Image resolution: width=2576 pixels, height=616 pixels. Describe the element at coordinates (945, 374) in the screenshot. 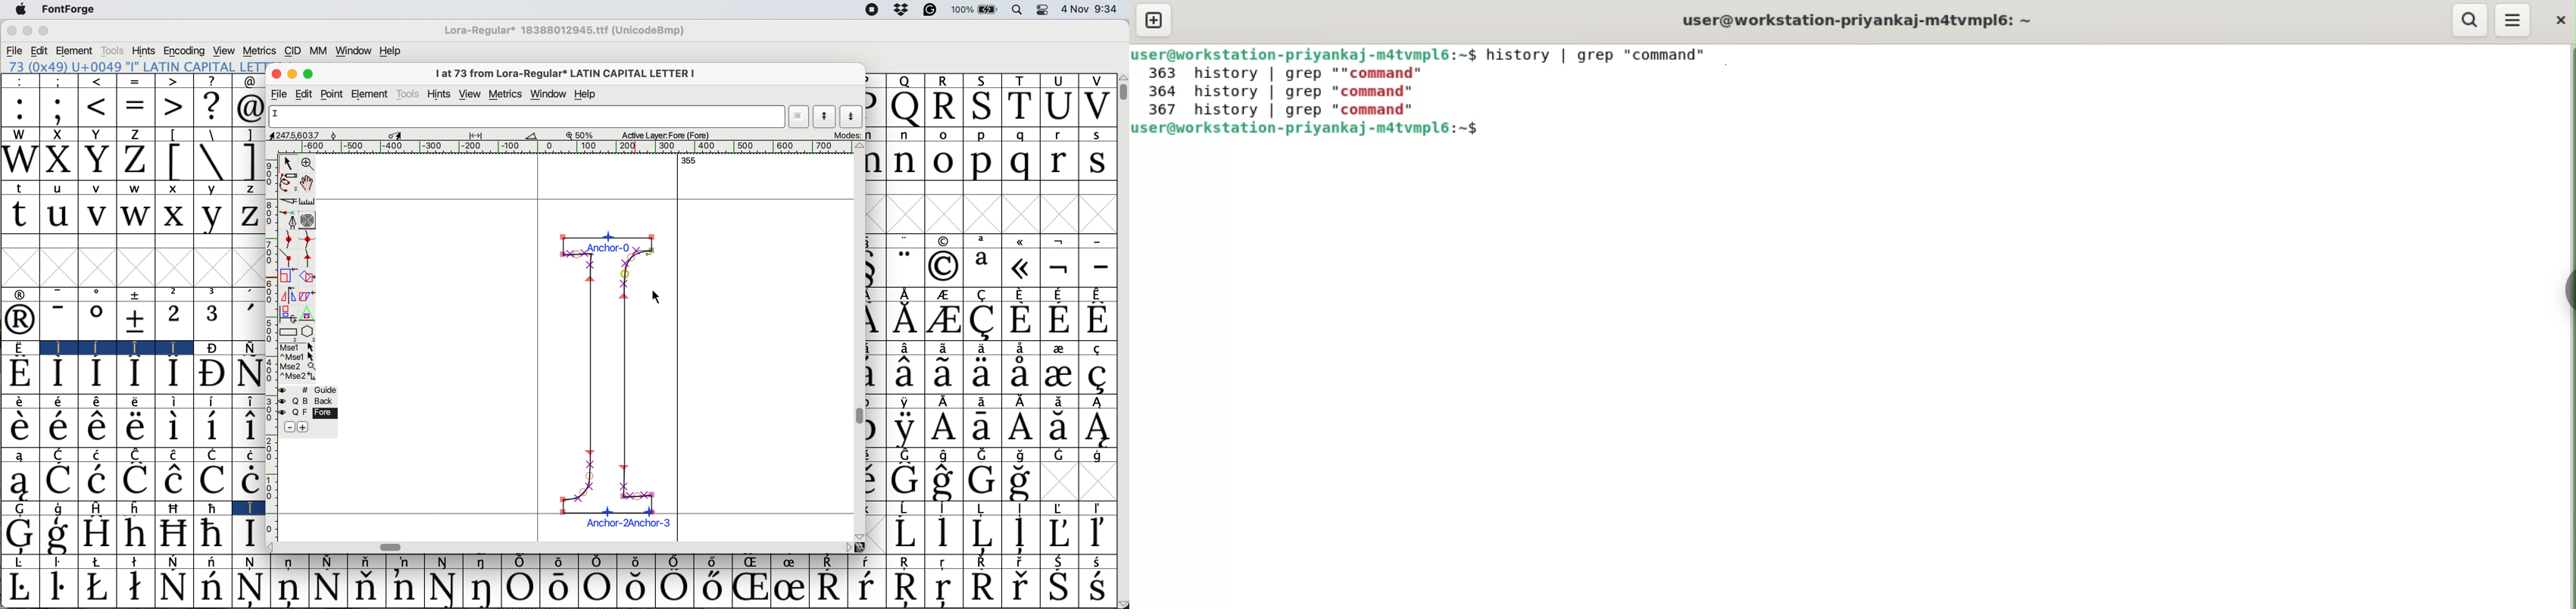

I see `Symbol` at that location.